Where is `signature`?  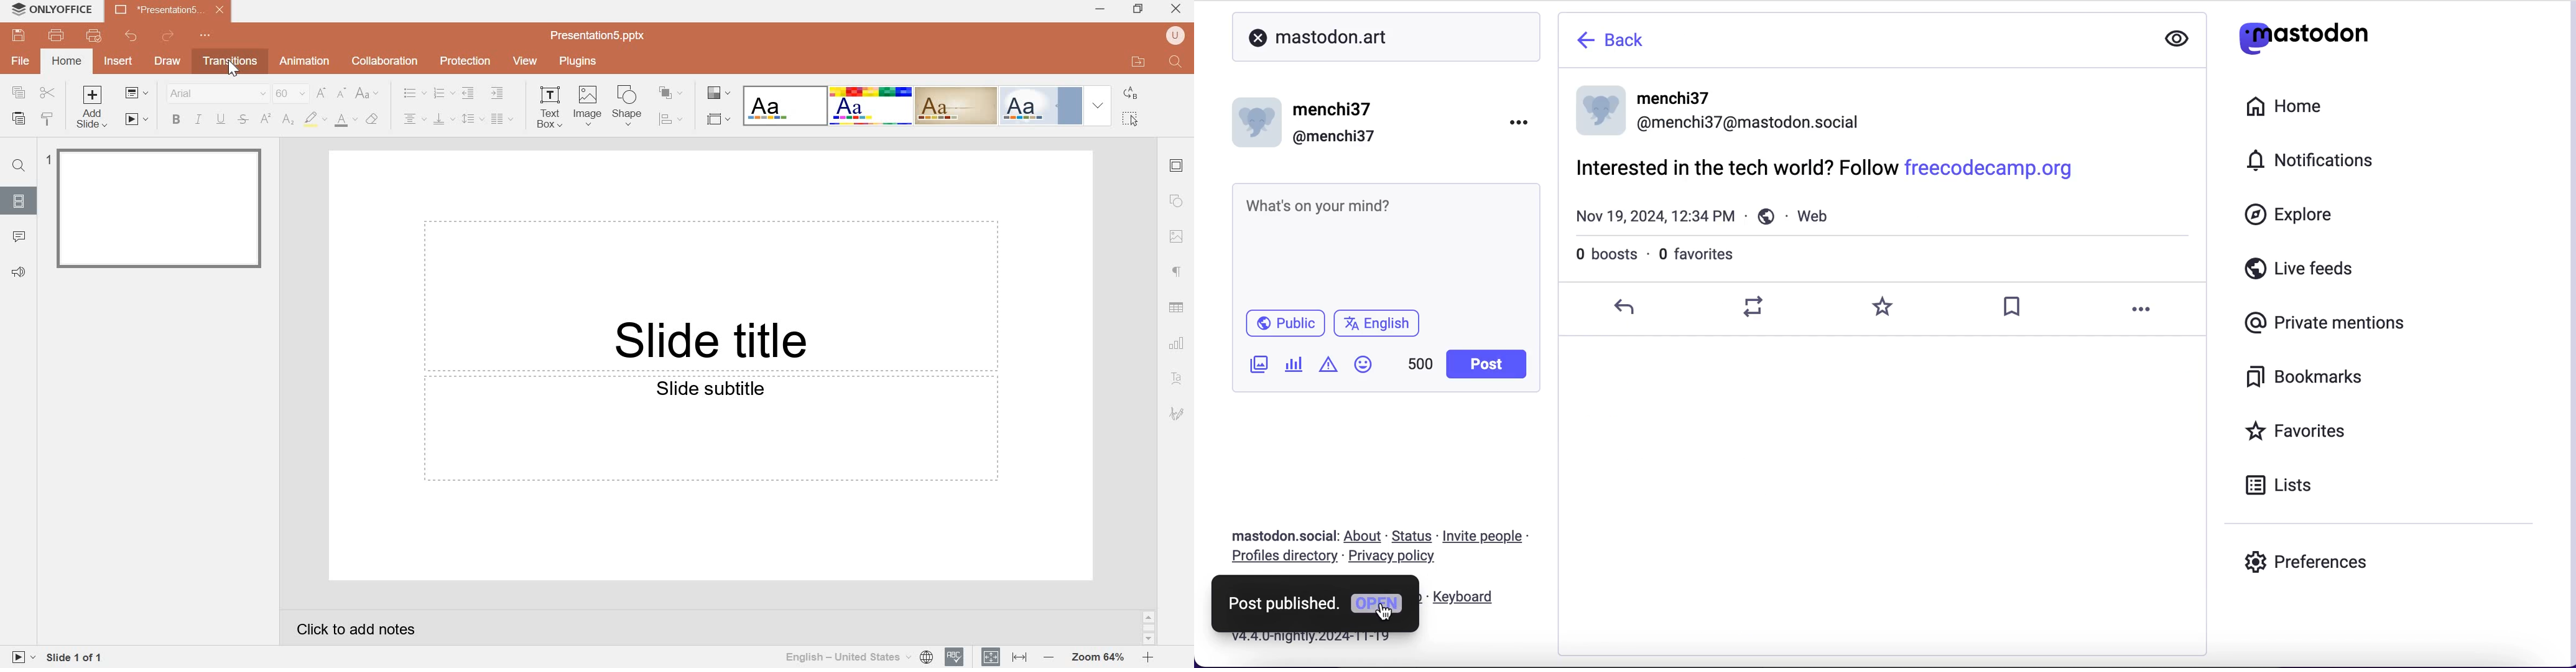 signature is located at coordinates (1177, 414).